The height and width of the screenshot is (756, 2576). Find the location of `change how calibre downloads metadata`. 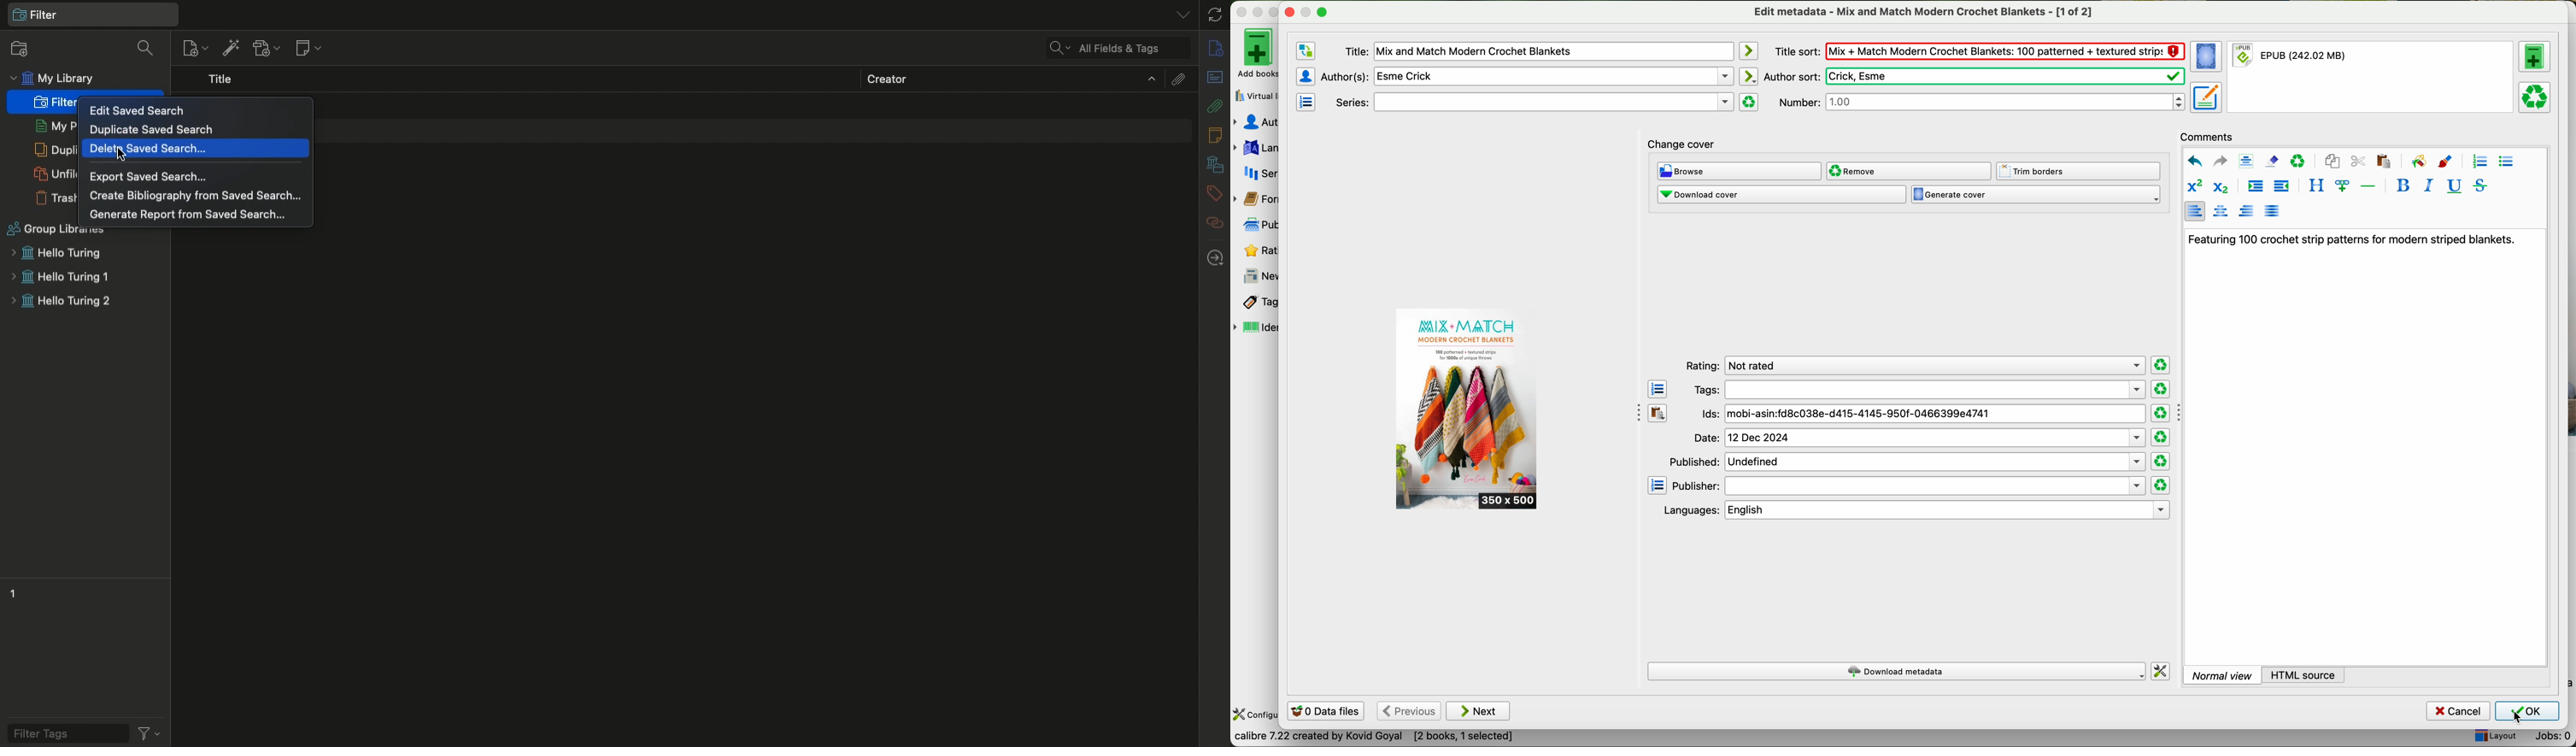

change how calibre downloads metadata is located at coordinates (2161, 672).